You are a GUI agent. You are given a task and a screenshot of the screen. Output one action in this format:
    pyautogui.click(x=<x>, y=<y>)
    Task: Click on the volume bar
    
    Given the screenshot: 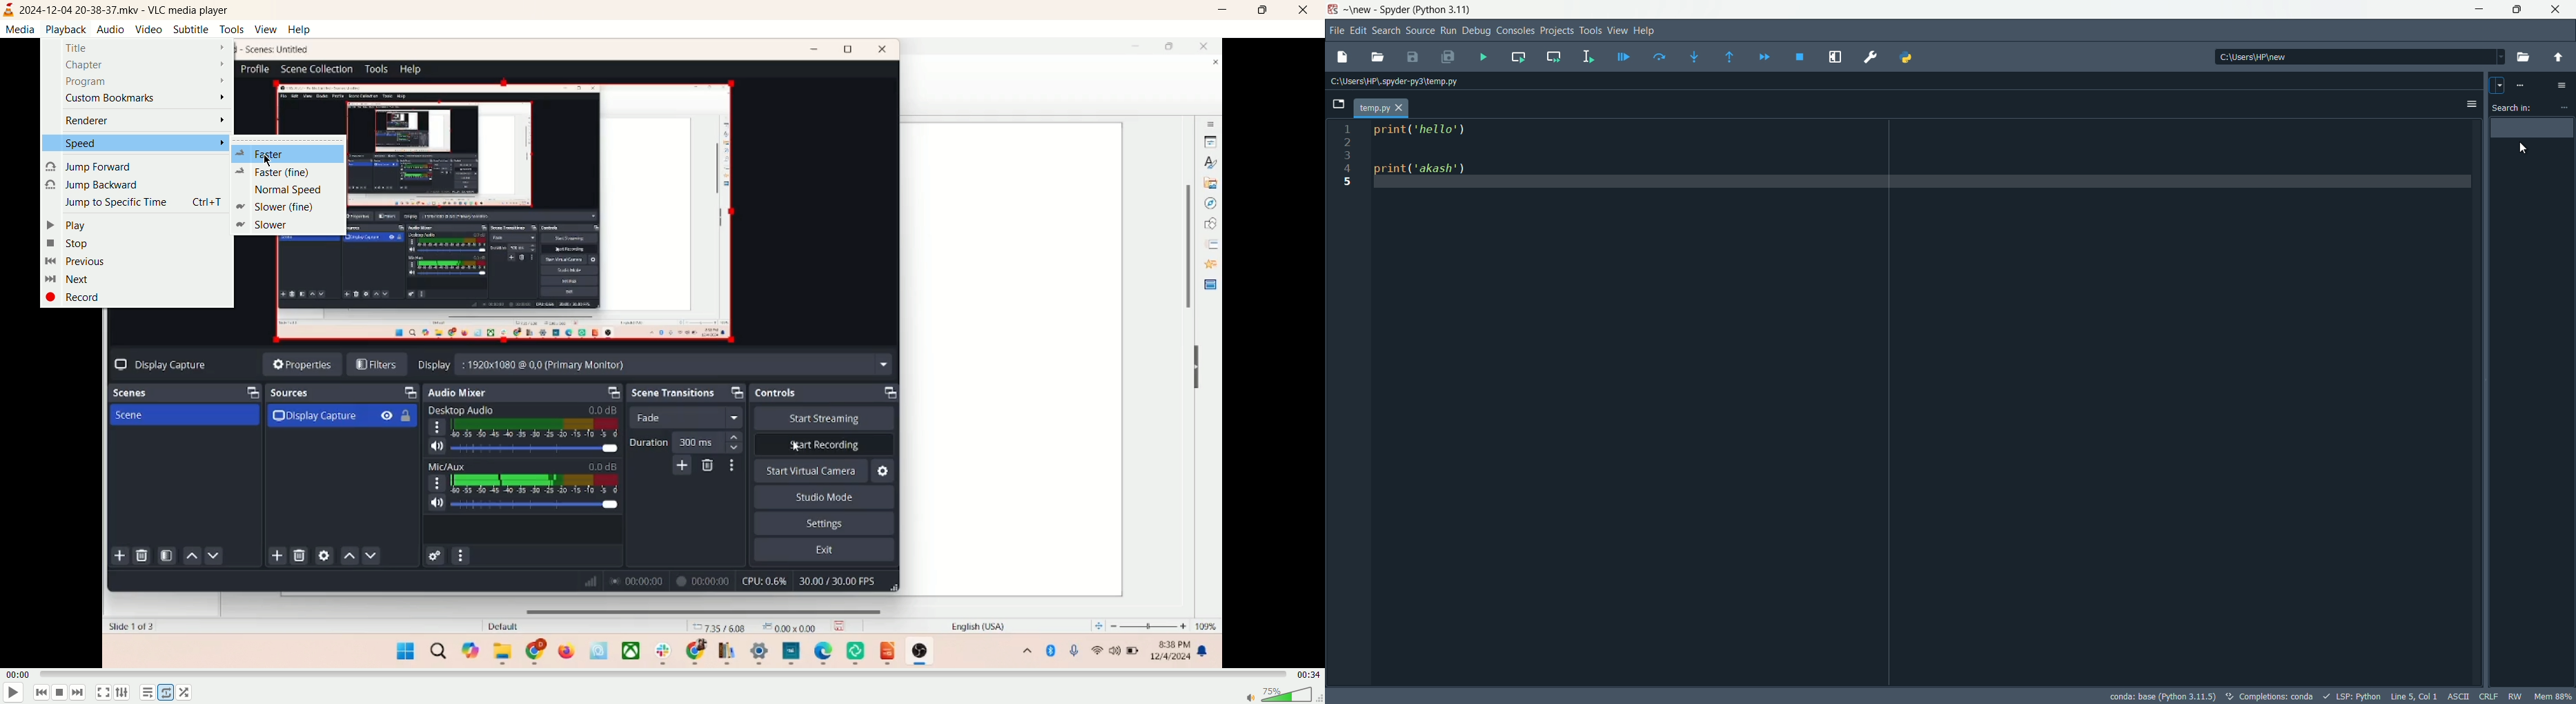 What is the action you would take?
    pyautogui.click(x=1278, y=694)
    